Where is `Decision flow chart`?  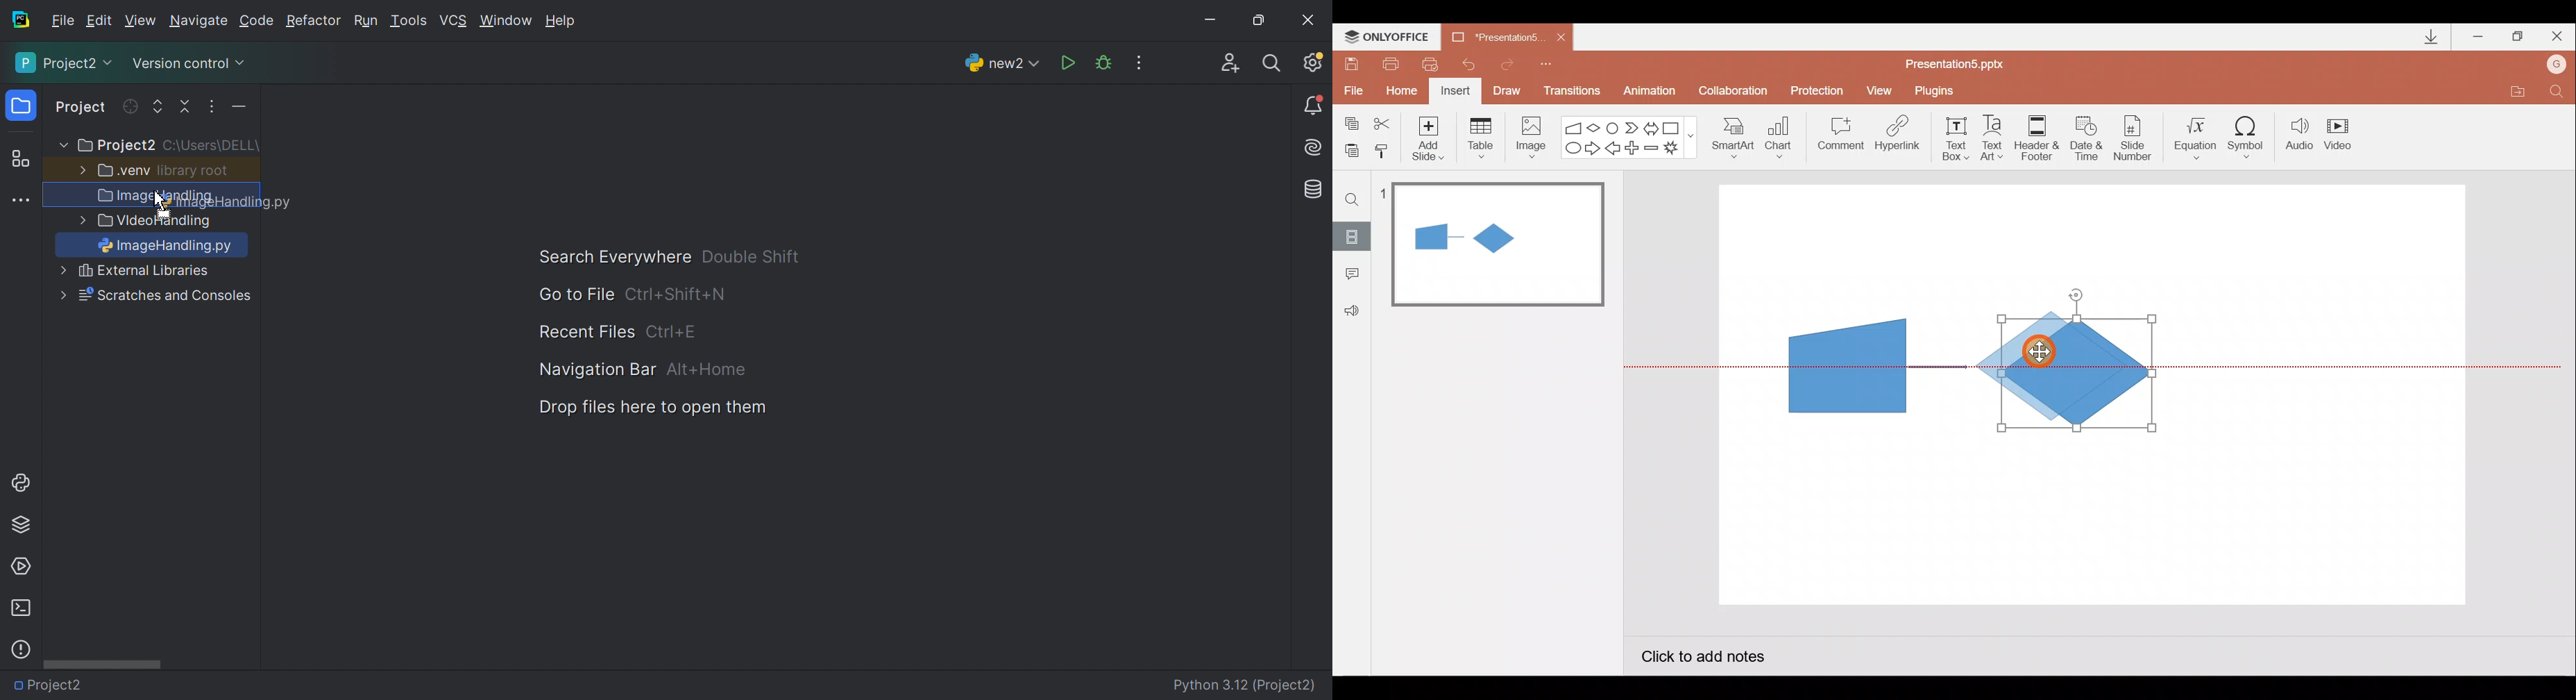 Decision flow chart is located at coordinates (2075, 375).